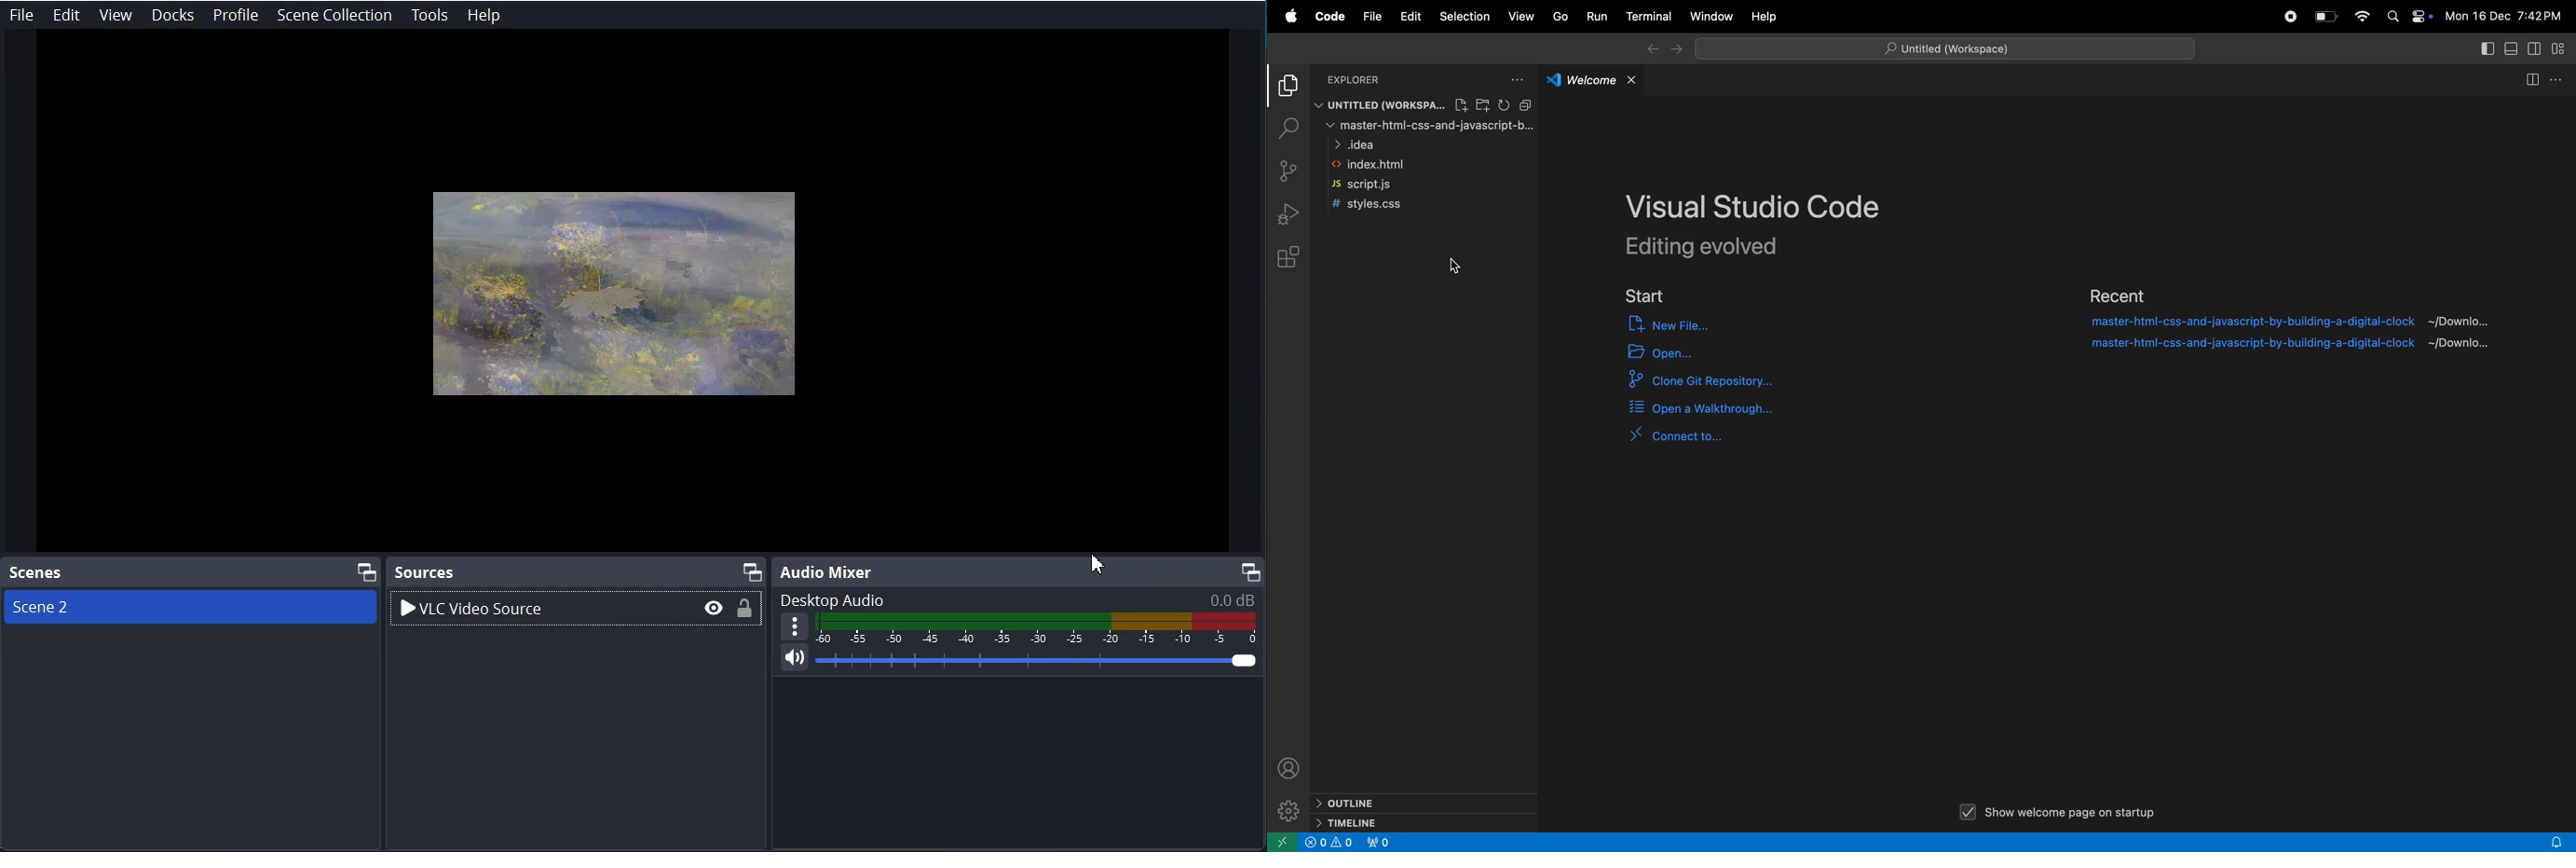 This screenshot has height=868, width=2576. What do you see at coordinates (1289, 767) in the screenshot?
I see `profile` at bounding box center [1289, 767].